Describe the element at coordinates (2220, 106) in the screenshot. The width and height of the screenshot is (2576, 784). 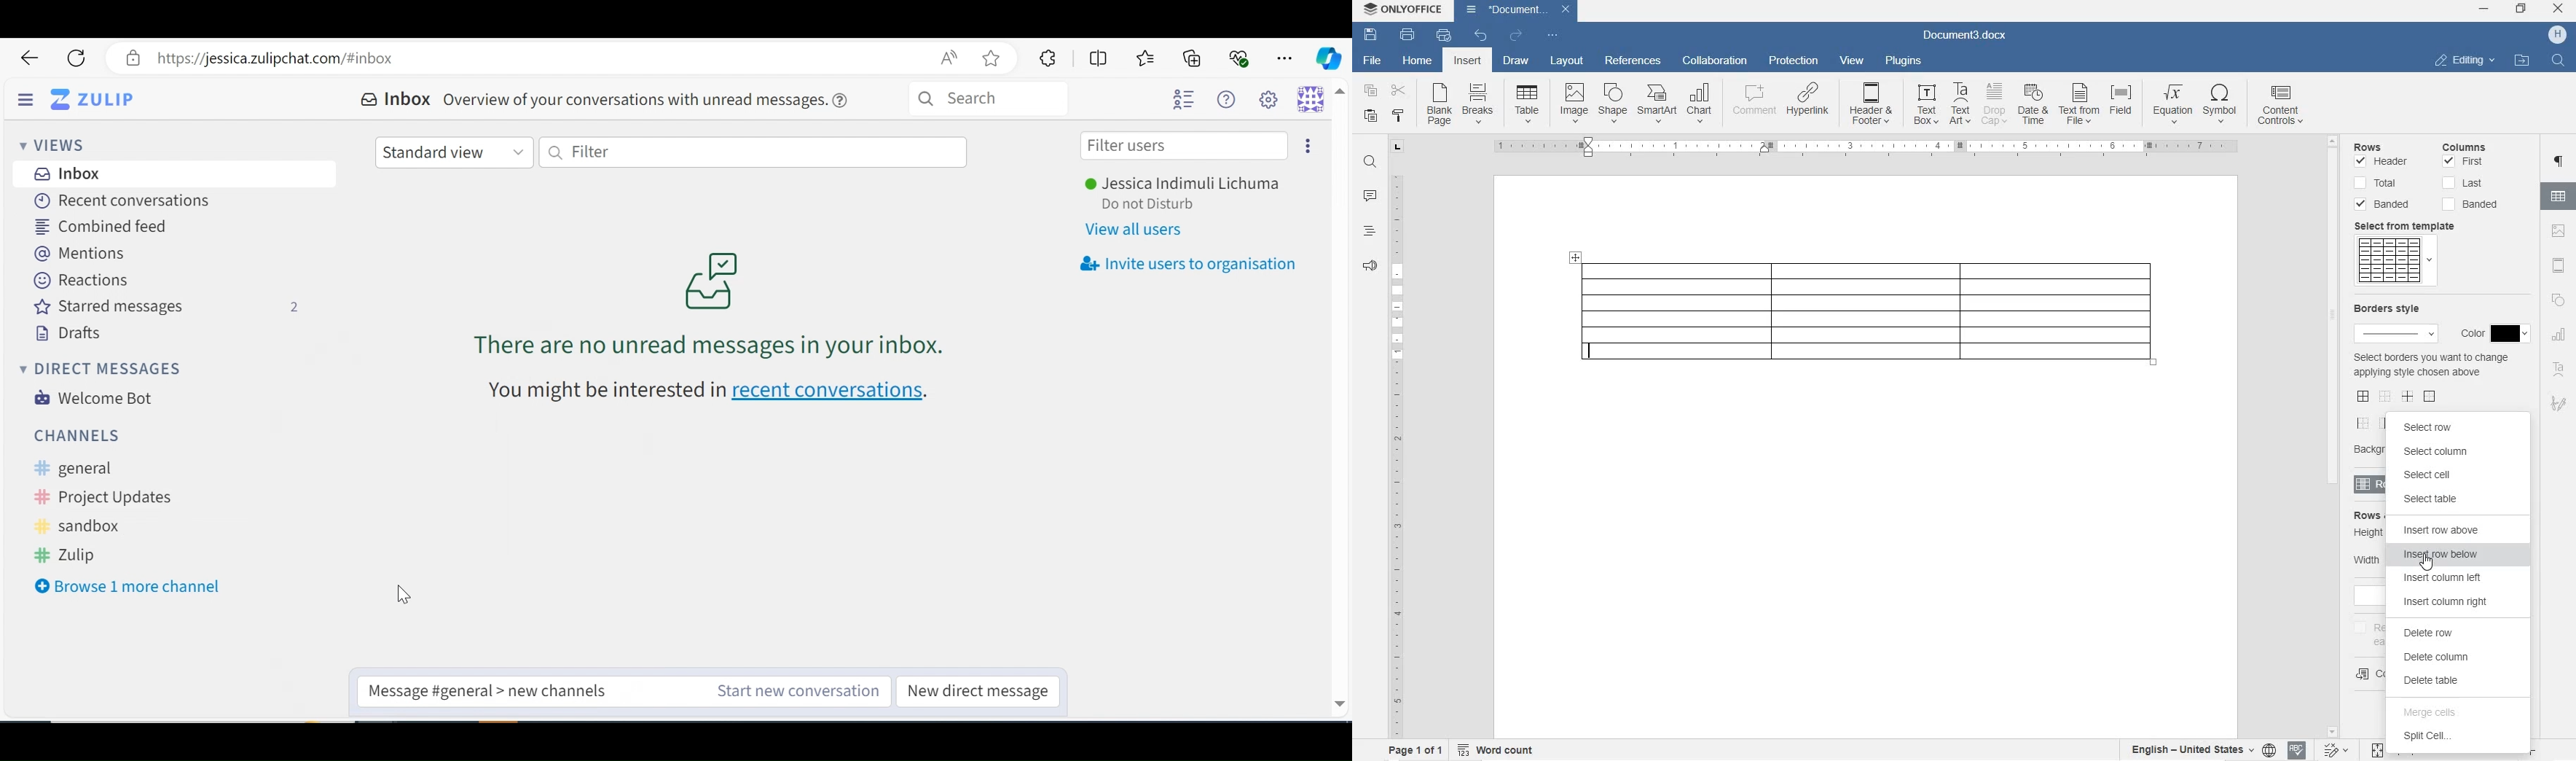
I see `SYMBOL` at that location.